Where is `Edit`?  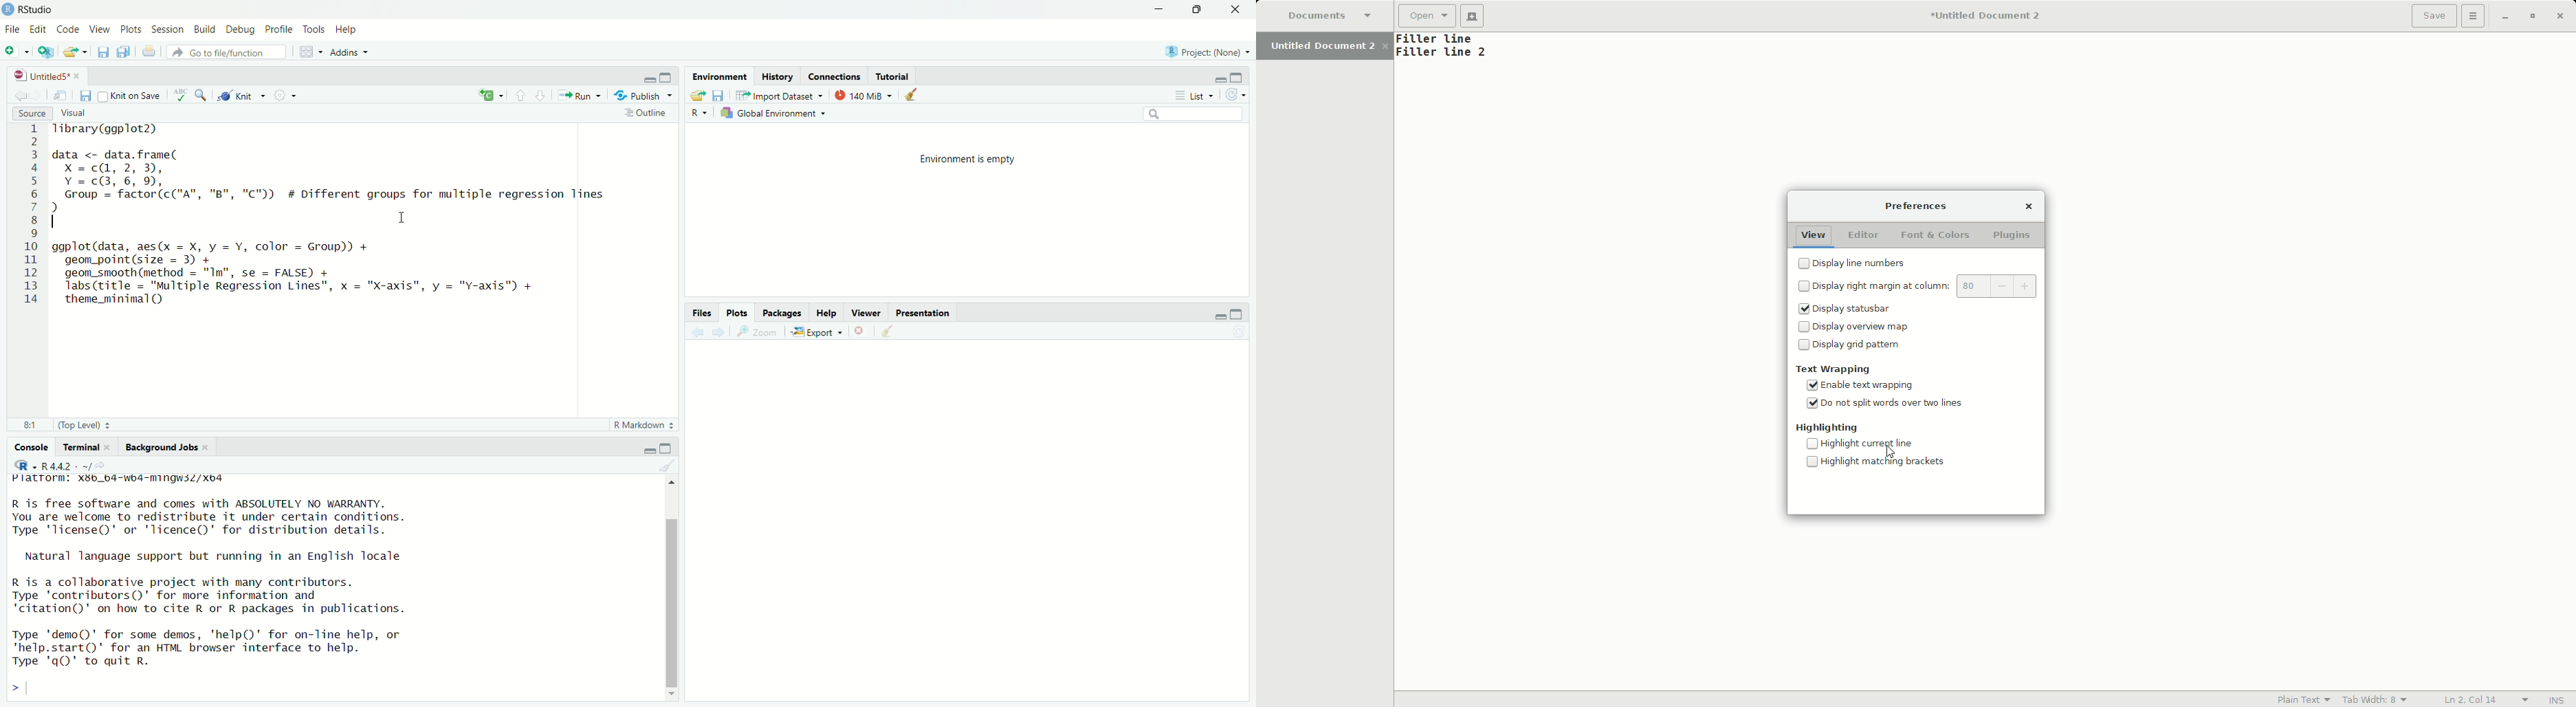
Edit is located at coordinates (39, 30).